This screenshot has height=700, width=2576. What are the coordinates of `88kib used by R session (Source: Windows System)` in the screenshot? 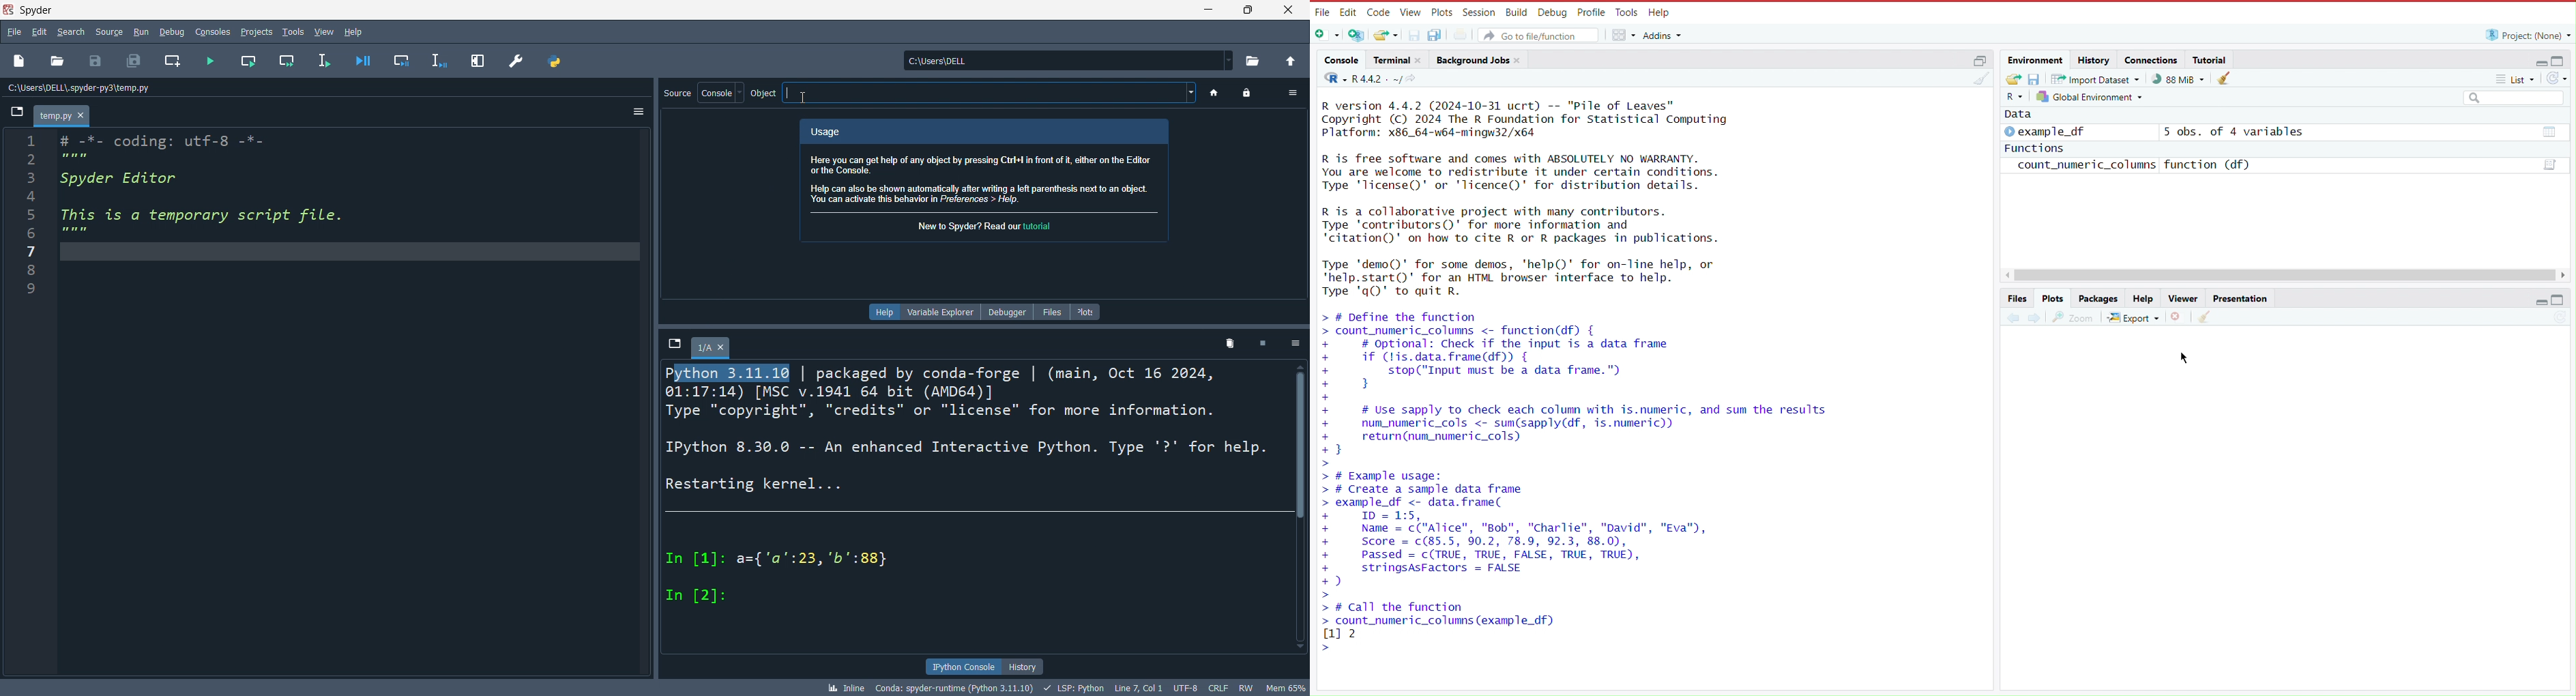 It's located at (2182, 79).